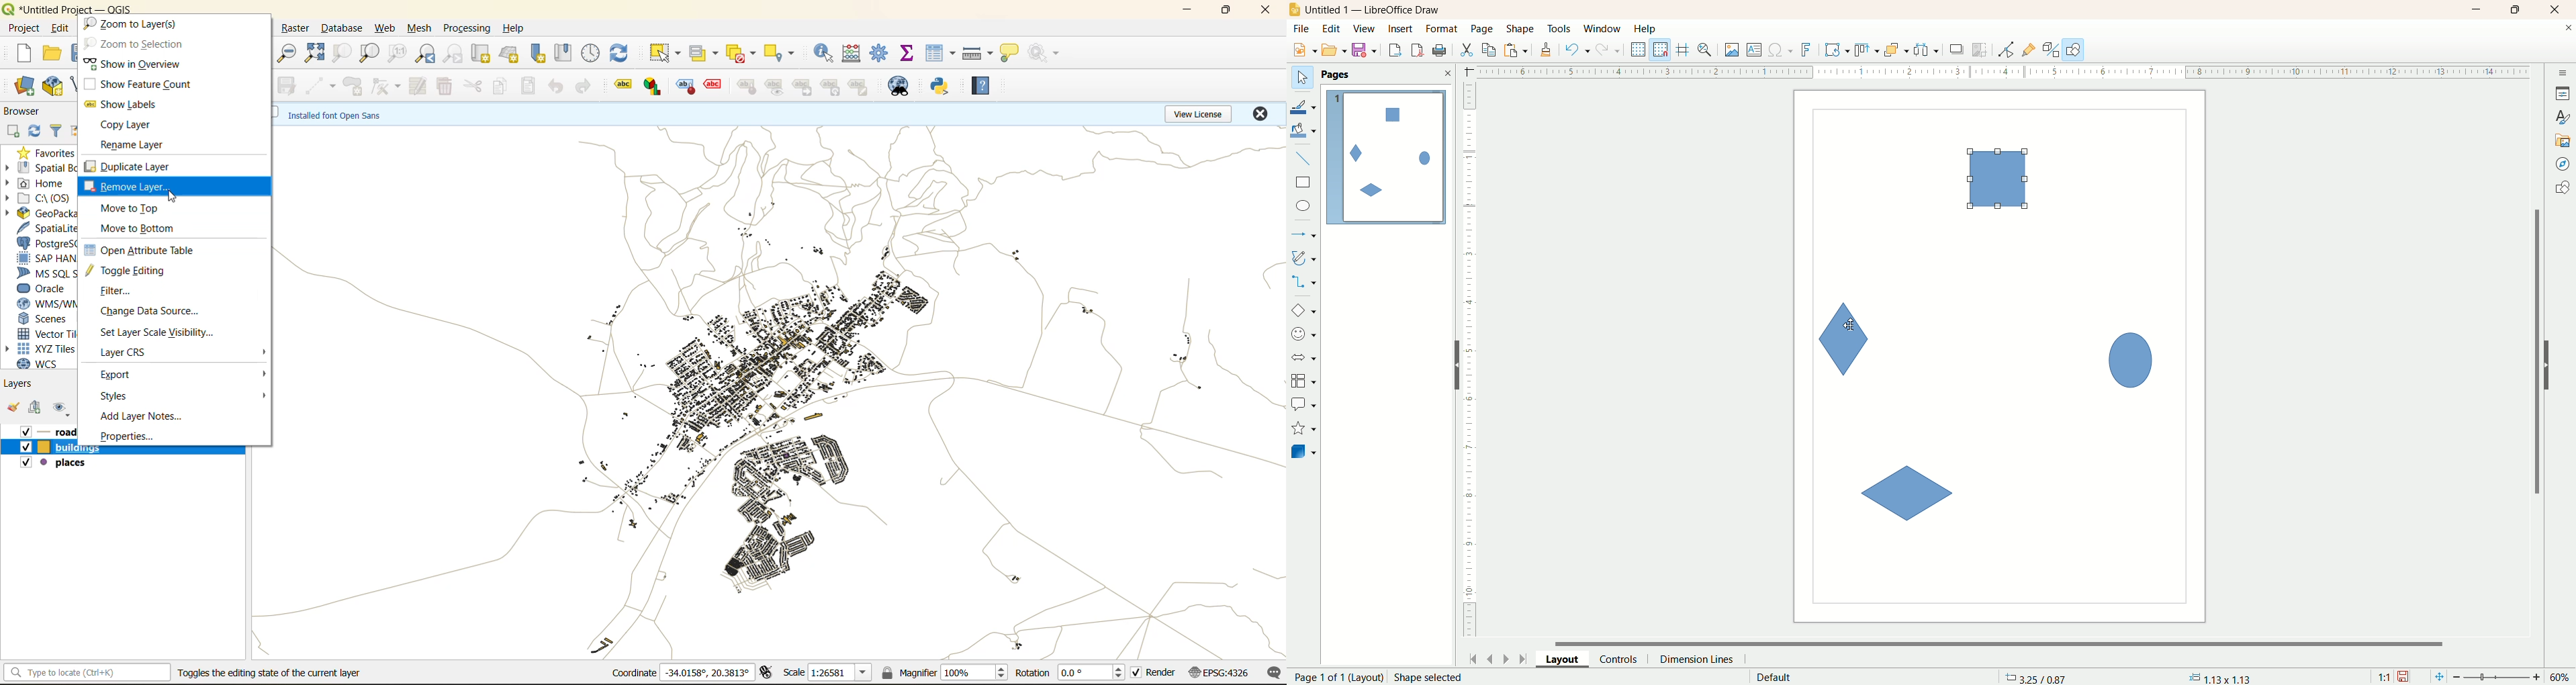 Image resolution: width=2576 pixels, height=700 pixels. What do you see at coordinates (1305, 258) in the screenshot?
I see `curves and polygon` at bounding box center [1305, 258].